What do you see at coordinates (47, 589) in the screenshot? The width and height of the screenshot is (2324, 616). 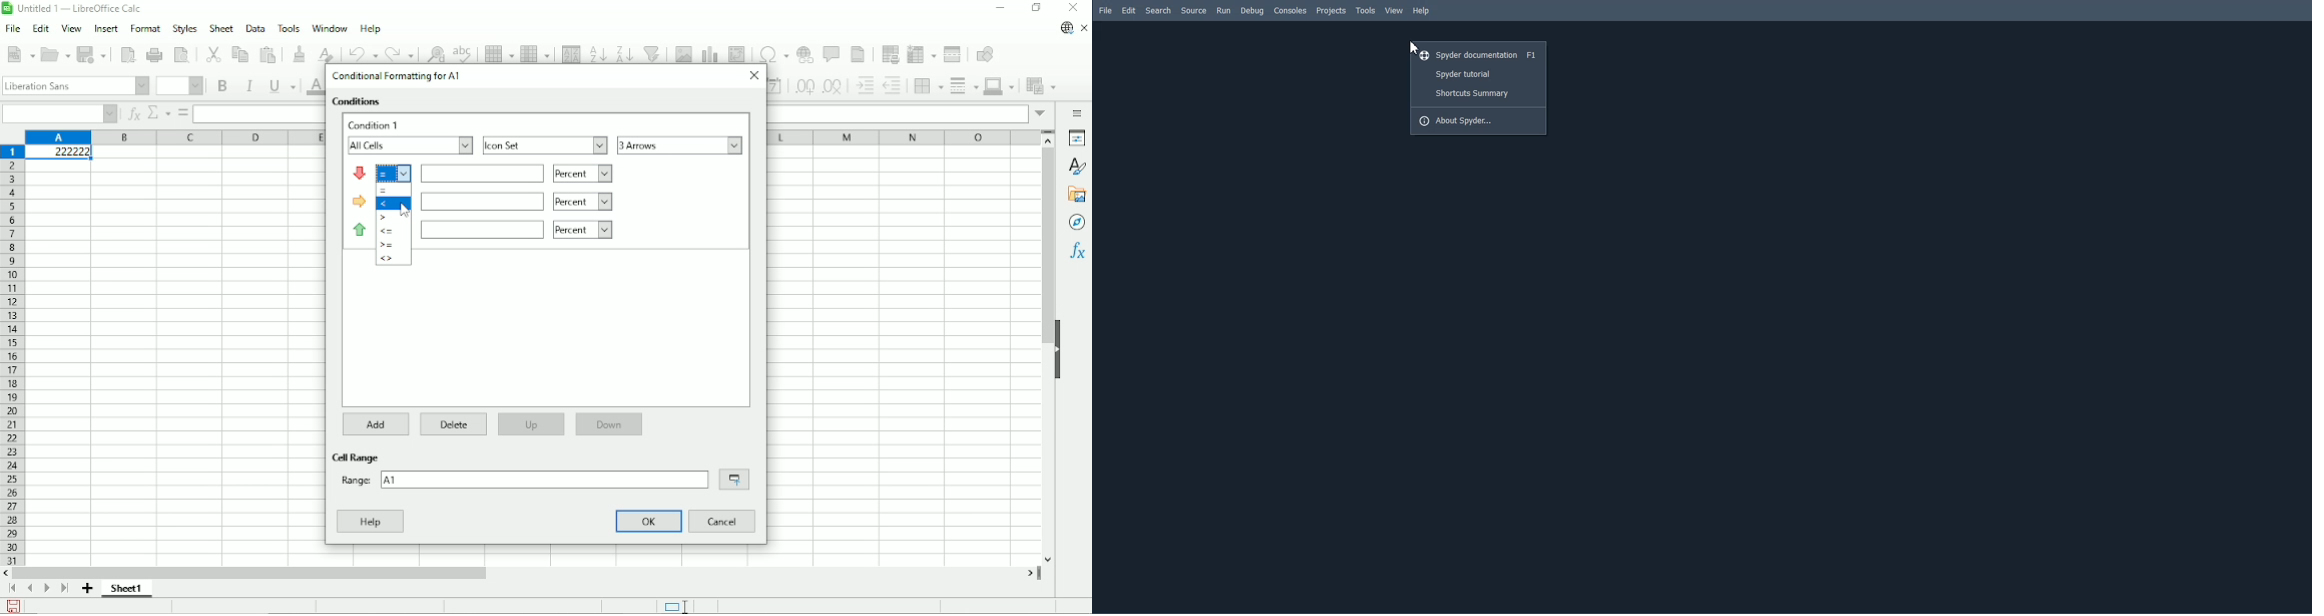 I see `Scroll to next page` at bounding box center [47, 589].